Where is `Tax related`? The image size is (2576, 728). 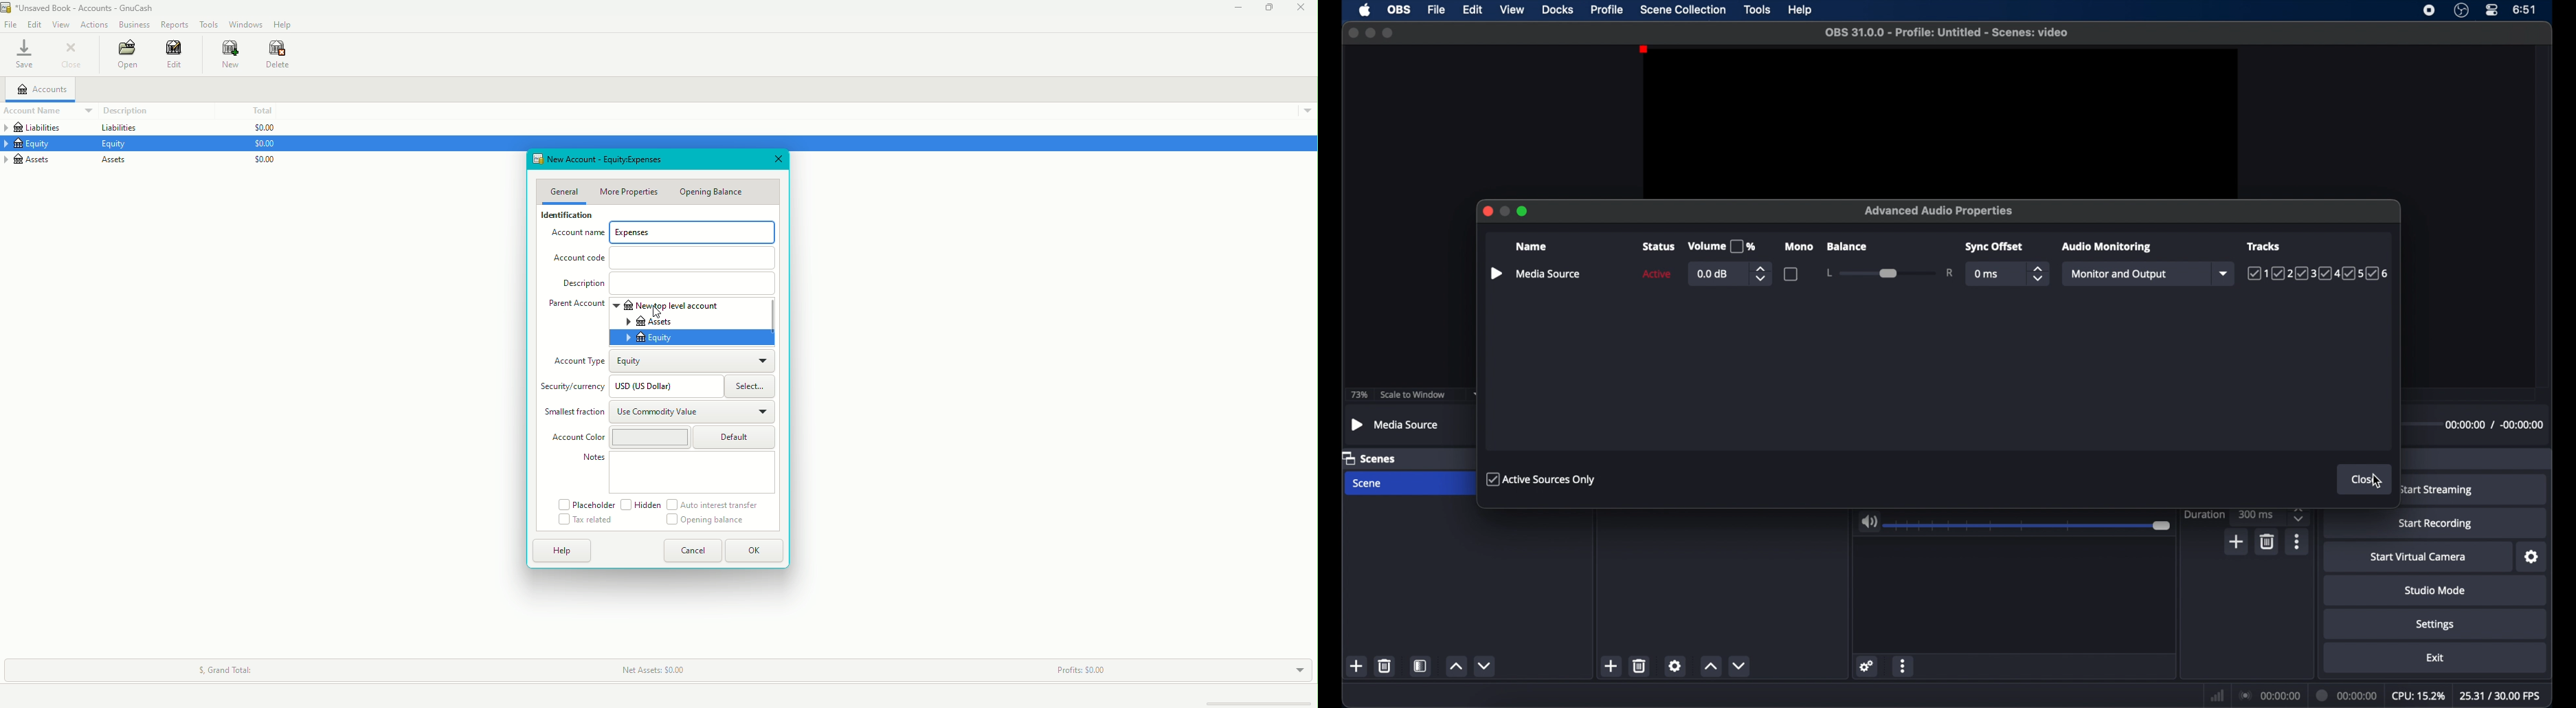 Tax related is located at coordinates (585, 520).